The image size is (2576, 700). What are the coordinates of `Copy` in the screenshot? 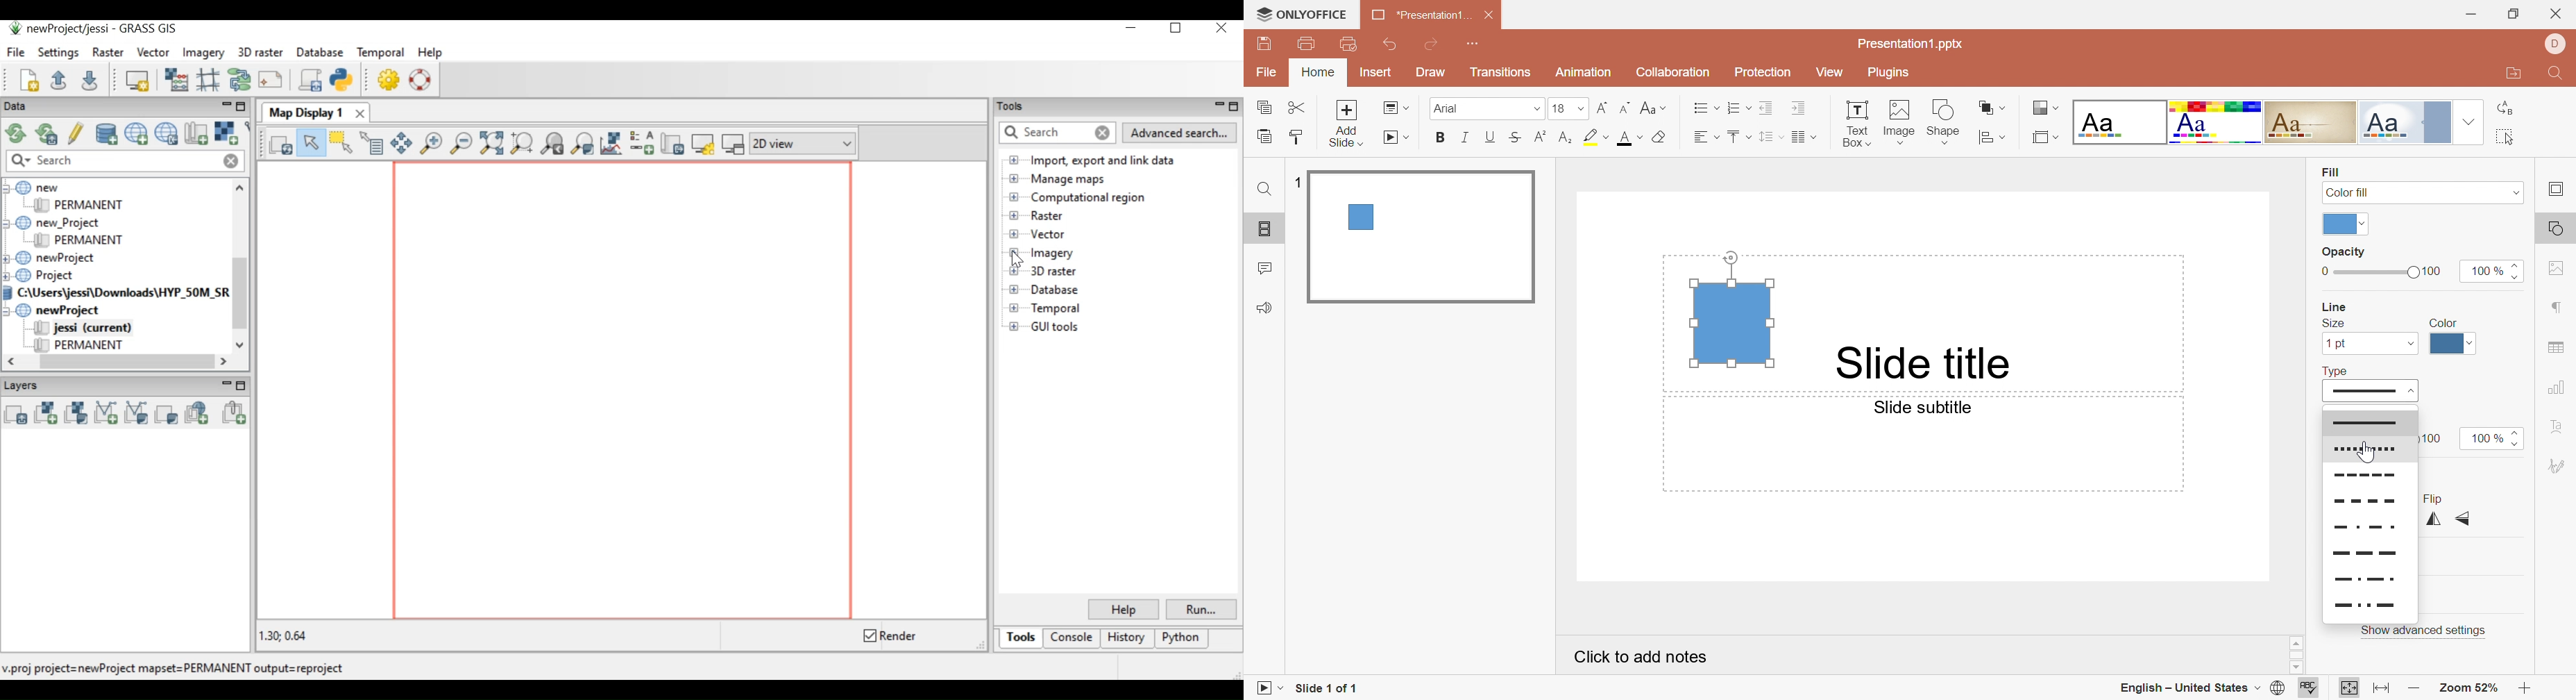 It's located at (1265, 108).